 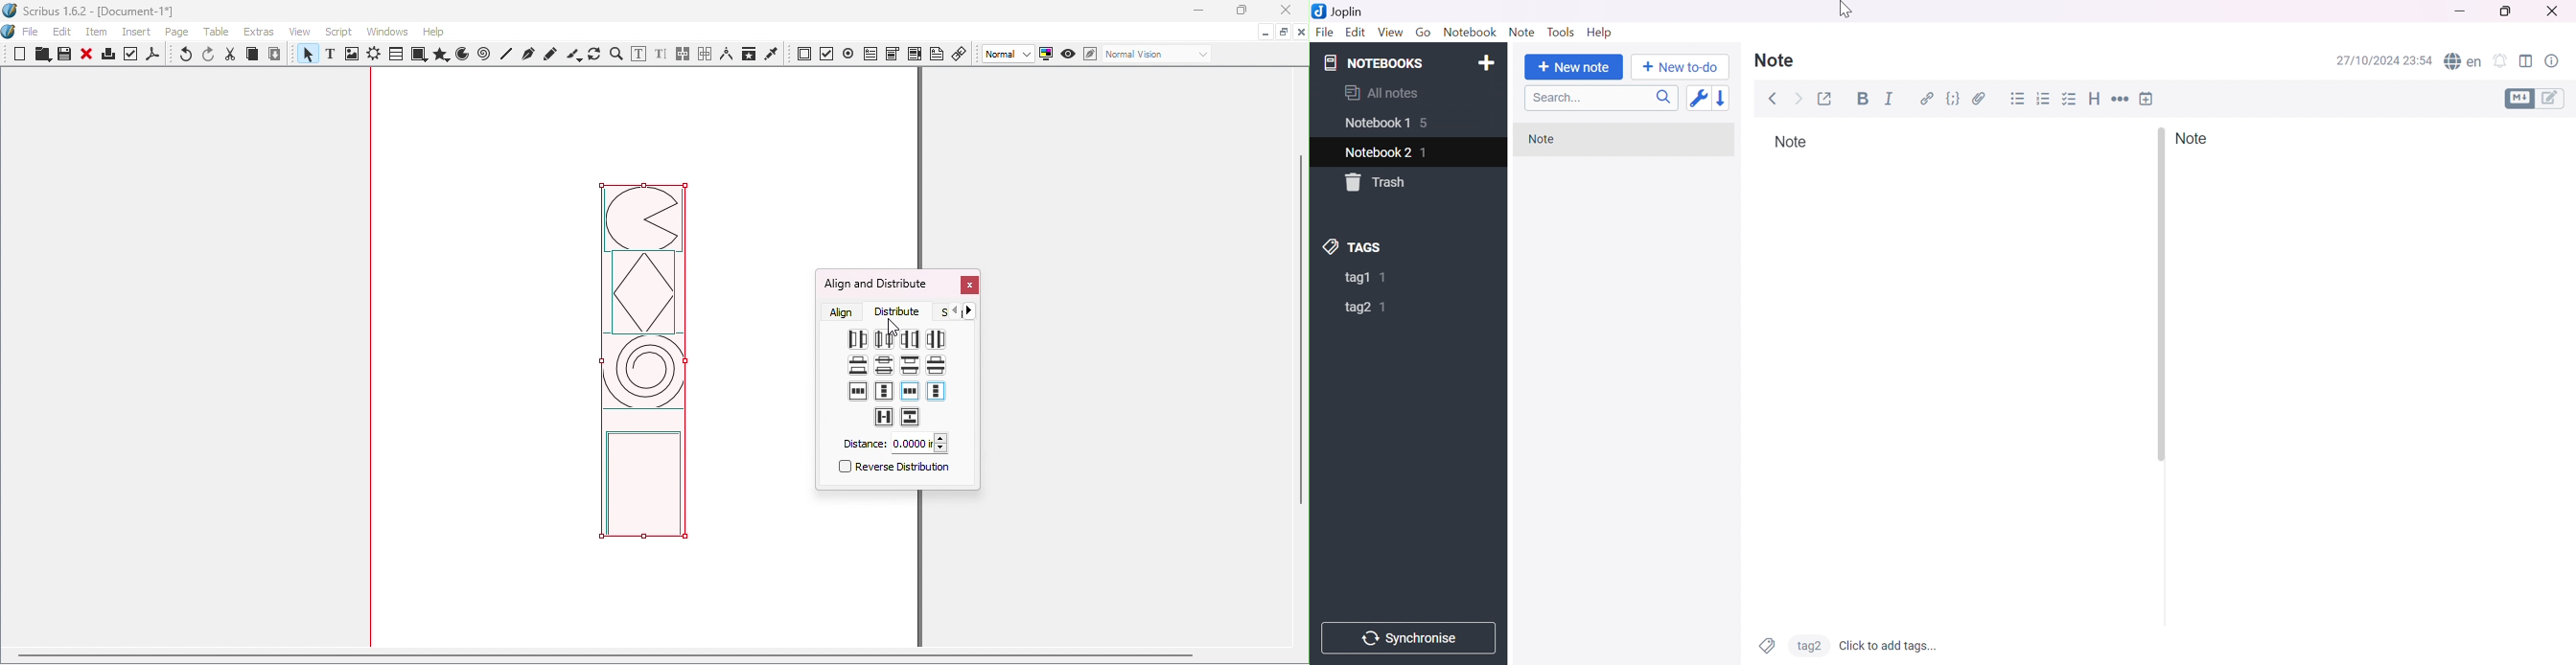 What do you see at coordinates (1264, 31) in the screenshot?
I see `Minimize` at bounding box center [1264, 31].